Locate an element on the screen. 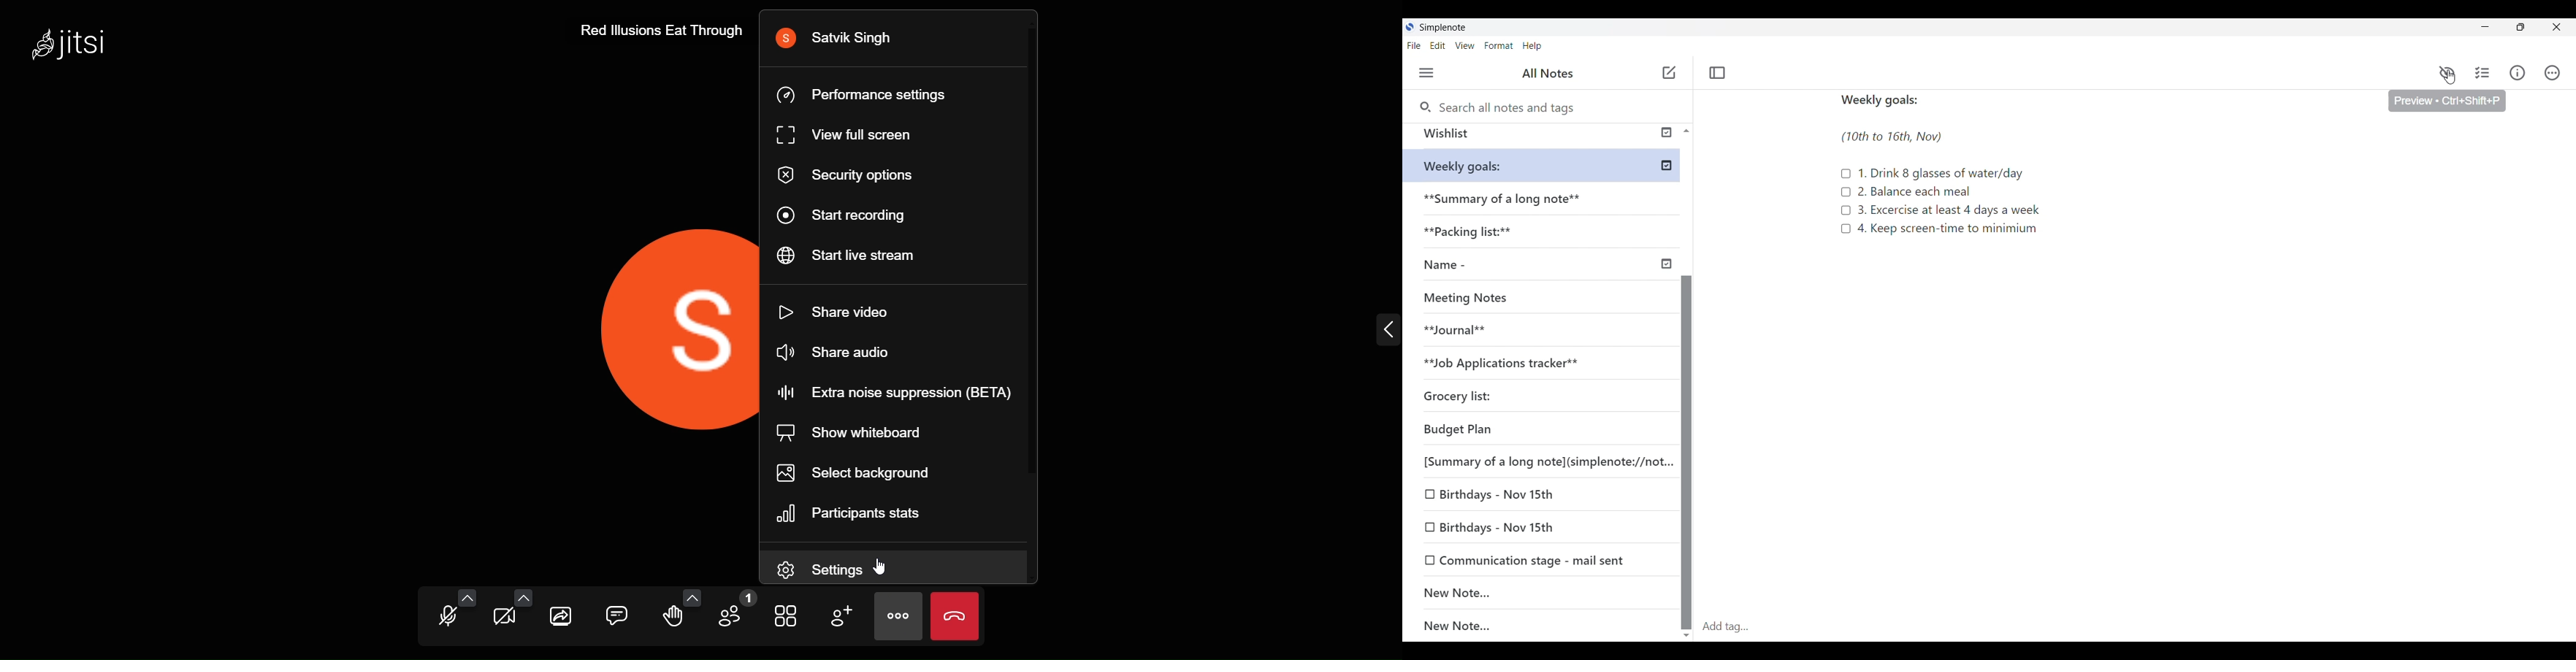  All notes is located at coordinates (1551, 73).